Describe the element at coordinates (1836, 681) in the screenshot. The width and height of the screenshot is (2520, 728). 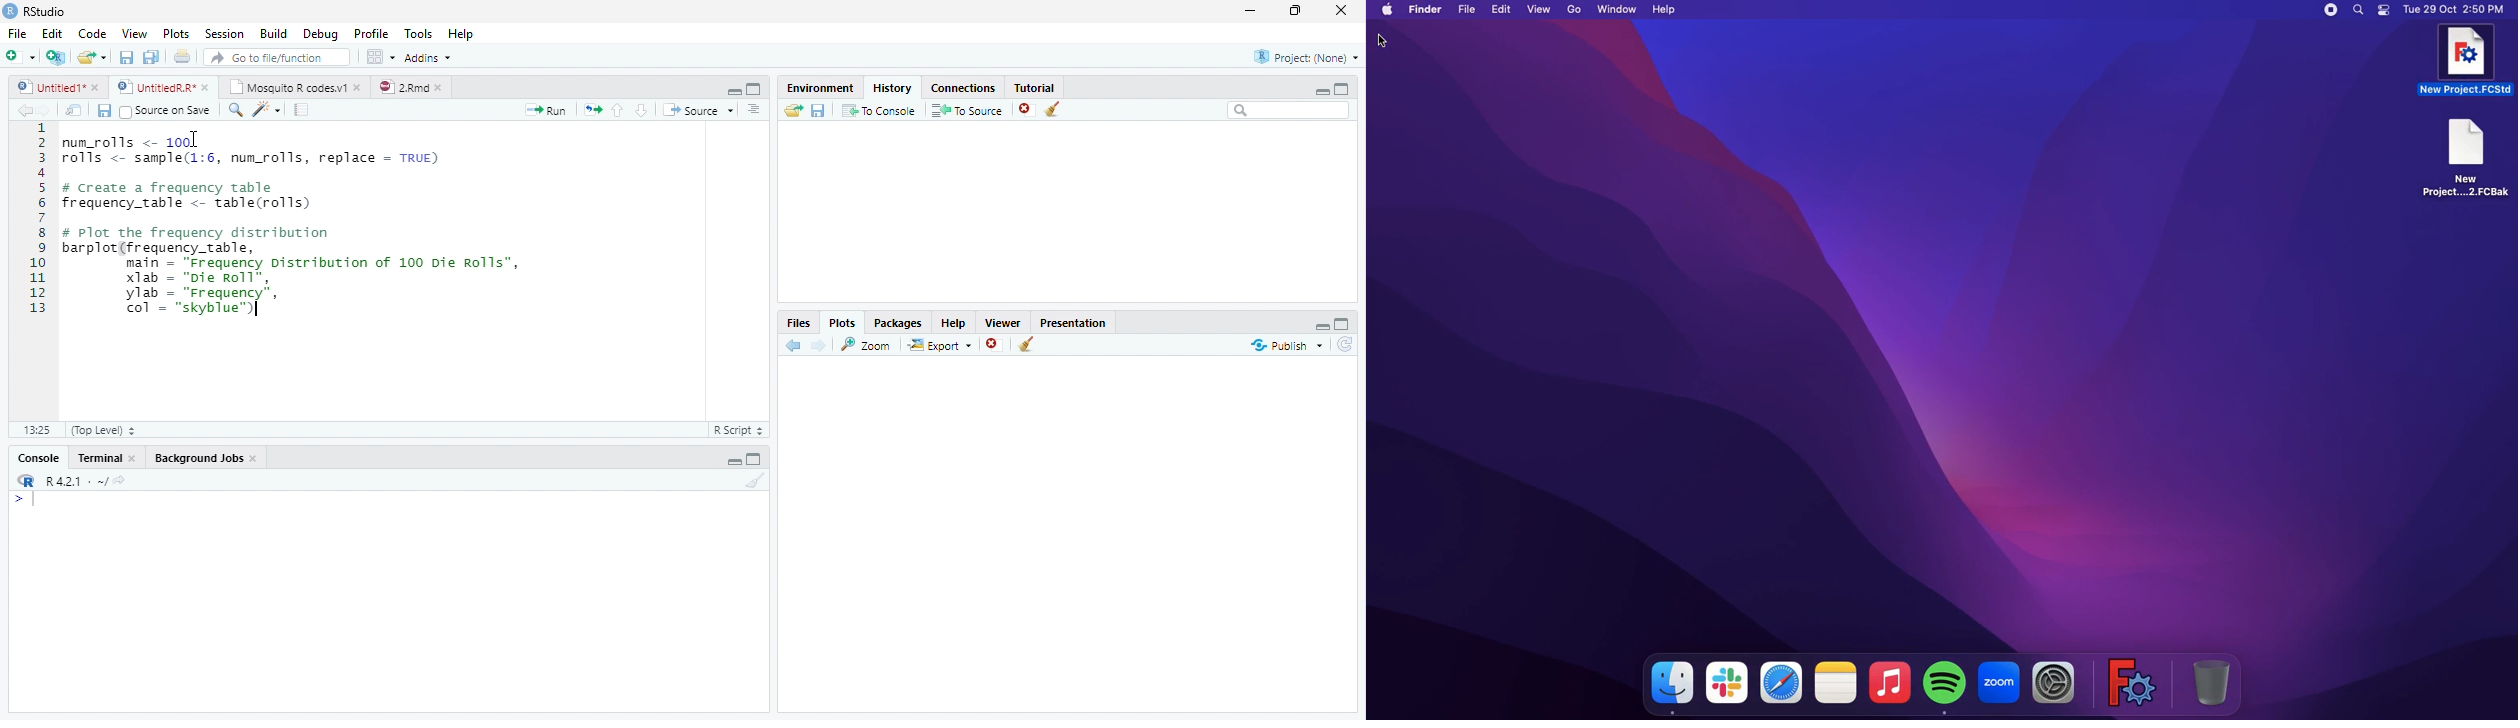
I see `Notes` at that location.